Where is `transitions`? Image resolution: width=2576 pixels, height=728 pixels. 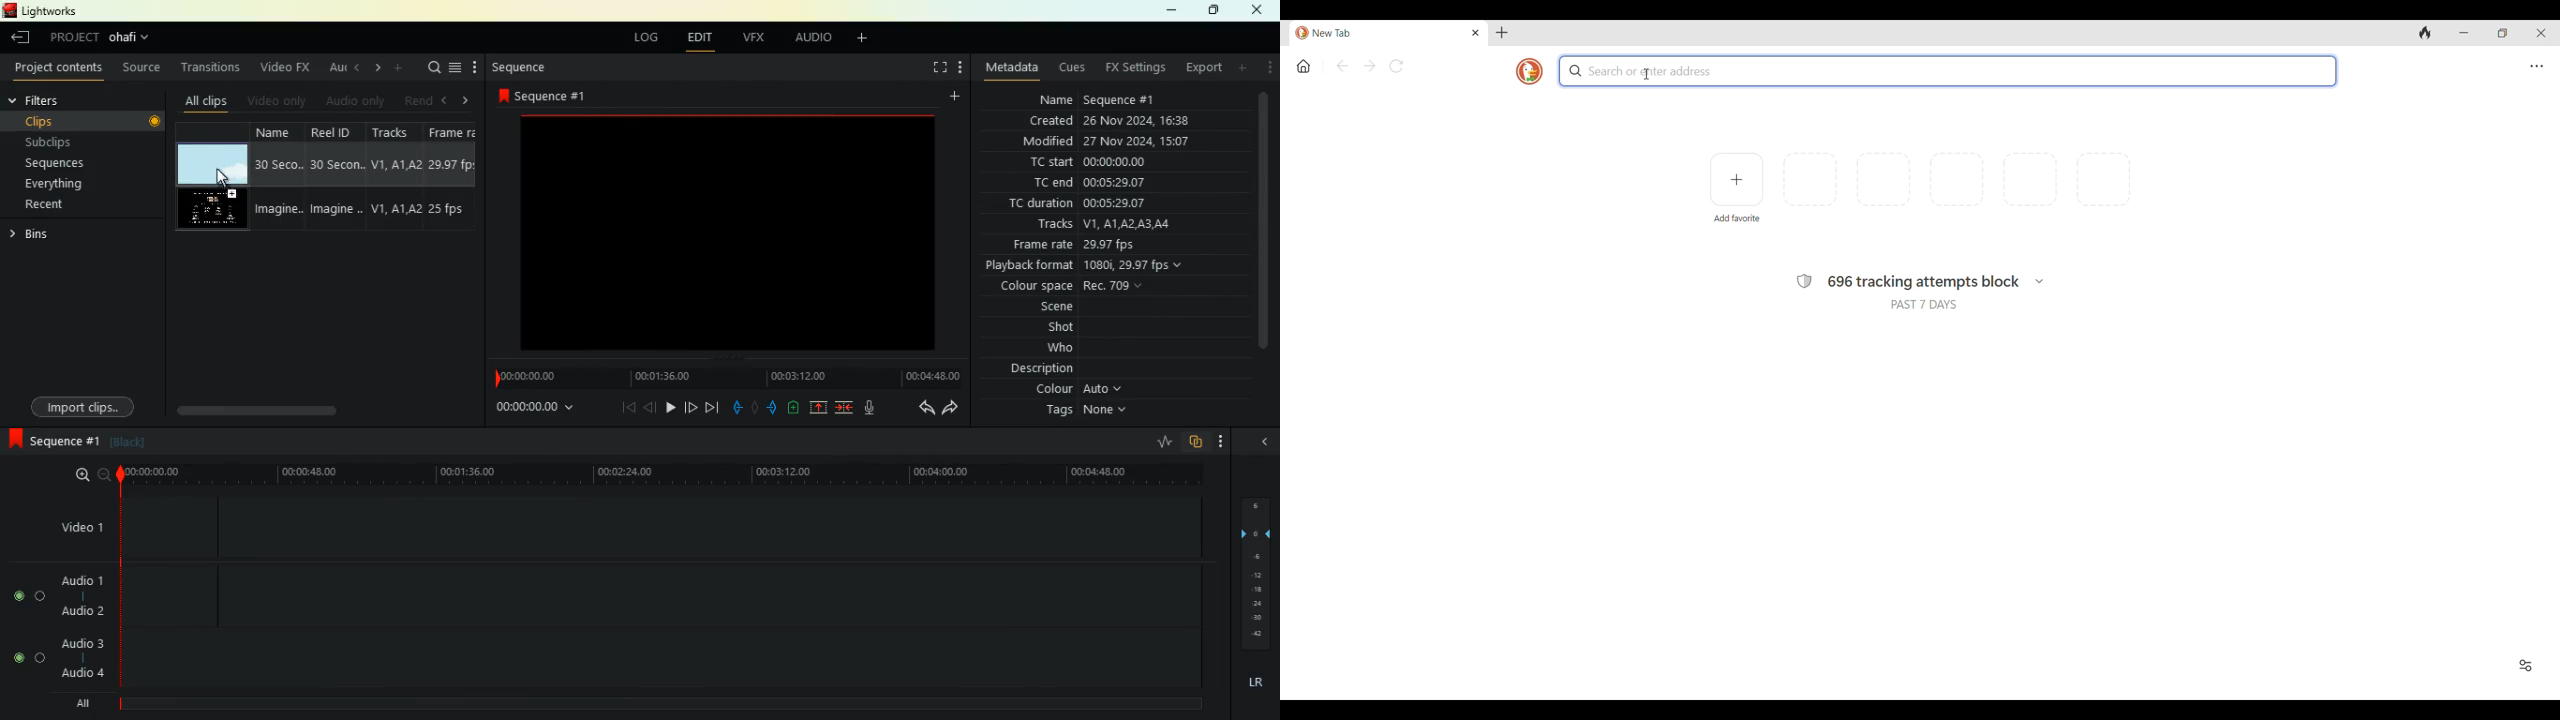 transitions is located at coordinates (213, 67).